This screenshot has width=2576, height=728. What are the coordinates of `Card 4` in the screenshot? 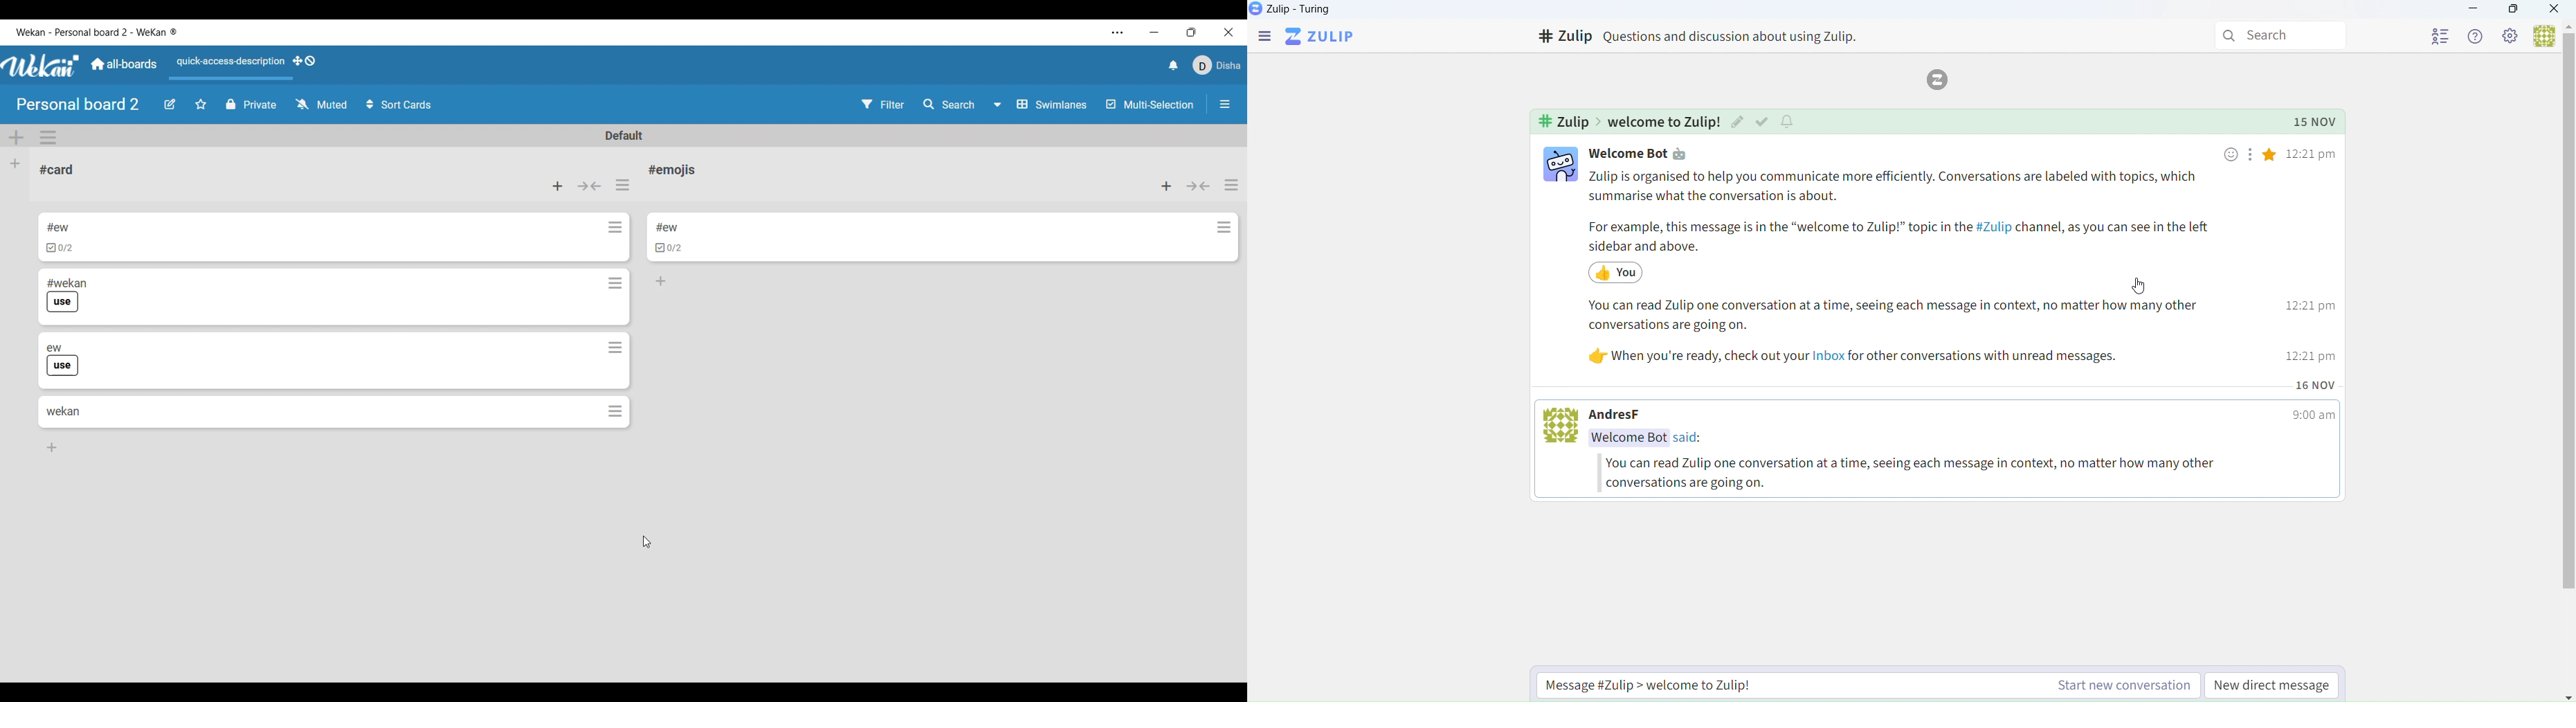 It's located at (64, 411).